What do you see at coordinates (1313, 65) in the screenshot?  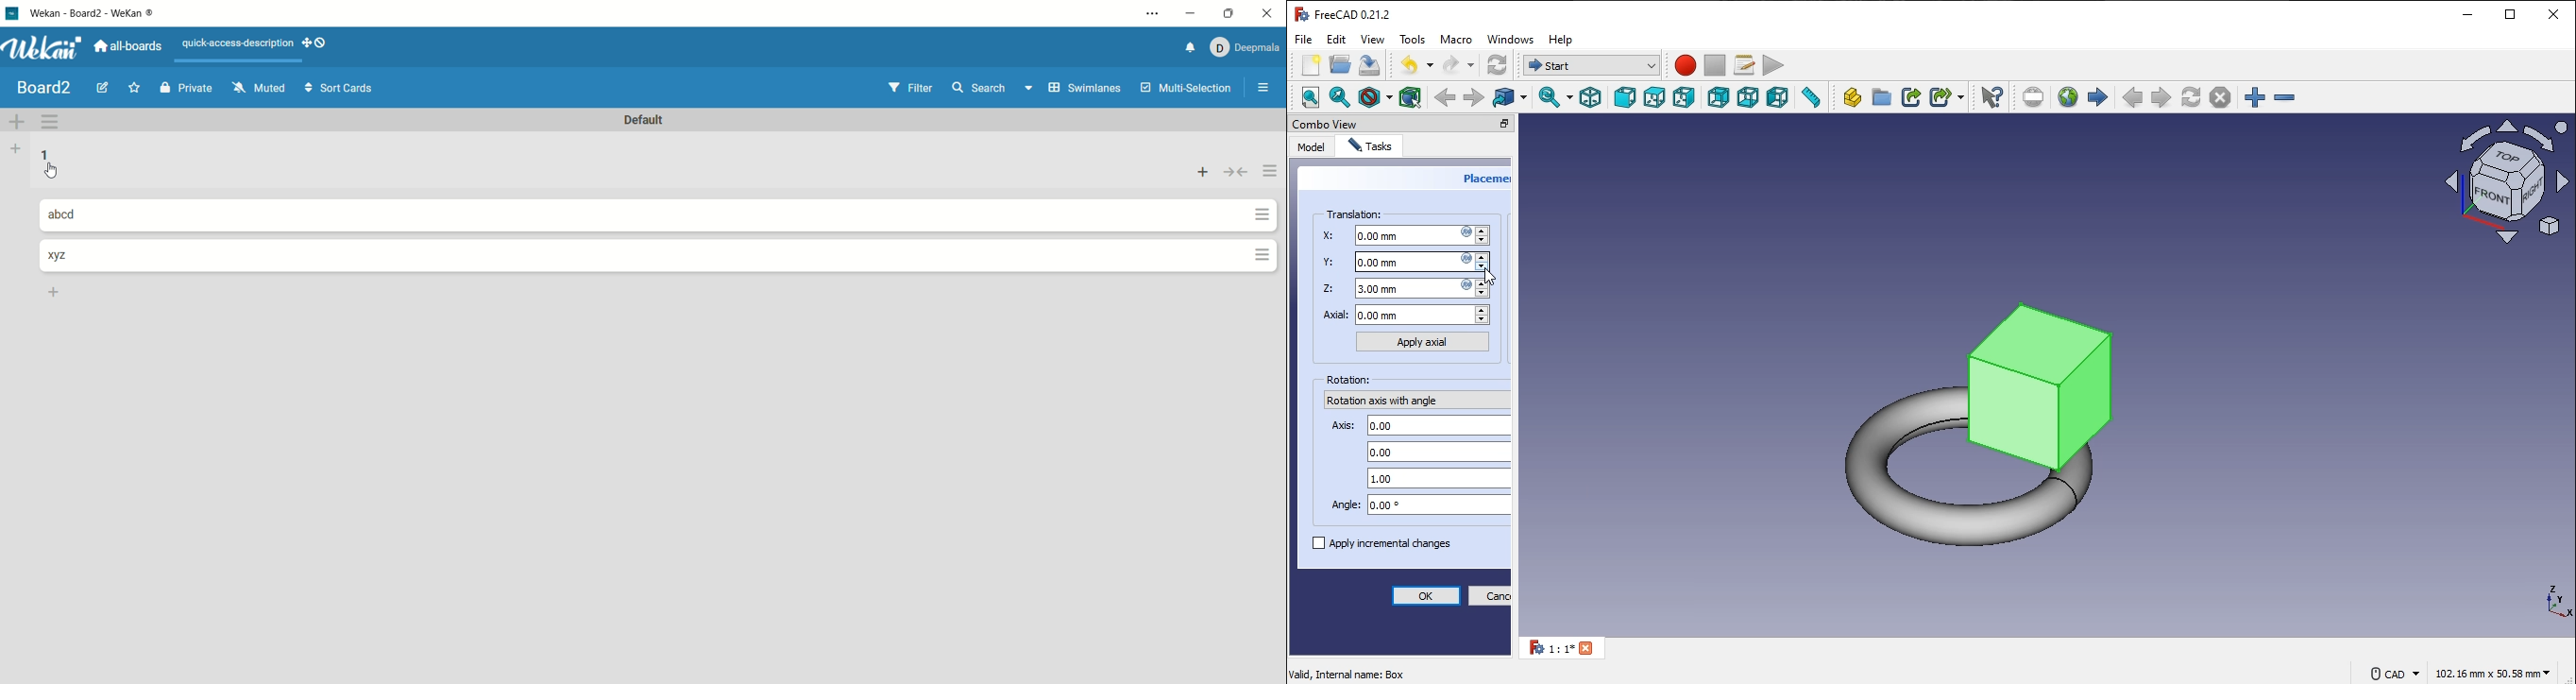 I see `new file` at bounding box center [1313, 65].